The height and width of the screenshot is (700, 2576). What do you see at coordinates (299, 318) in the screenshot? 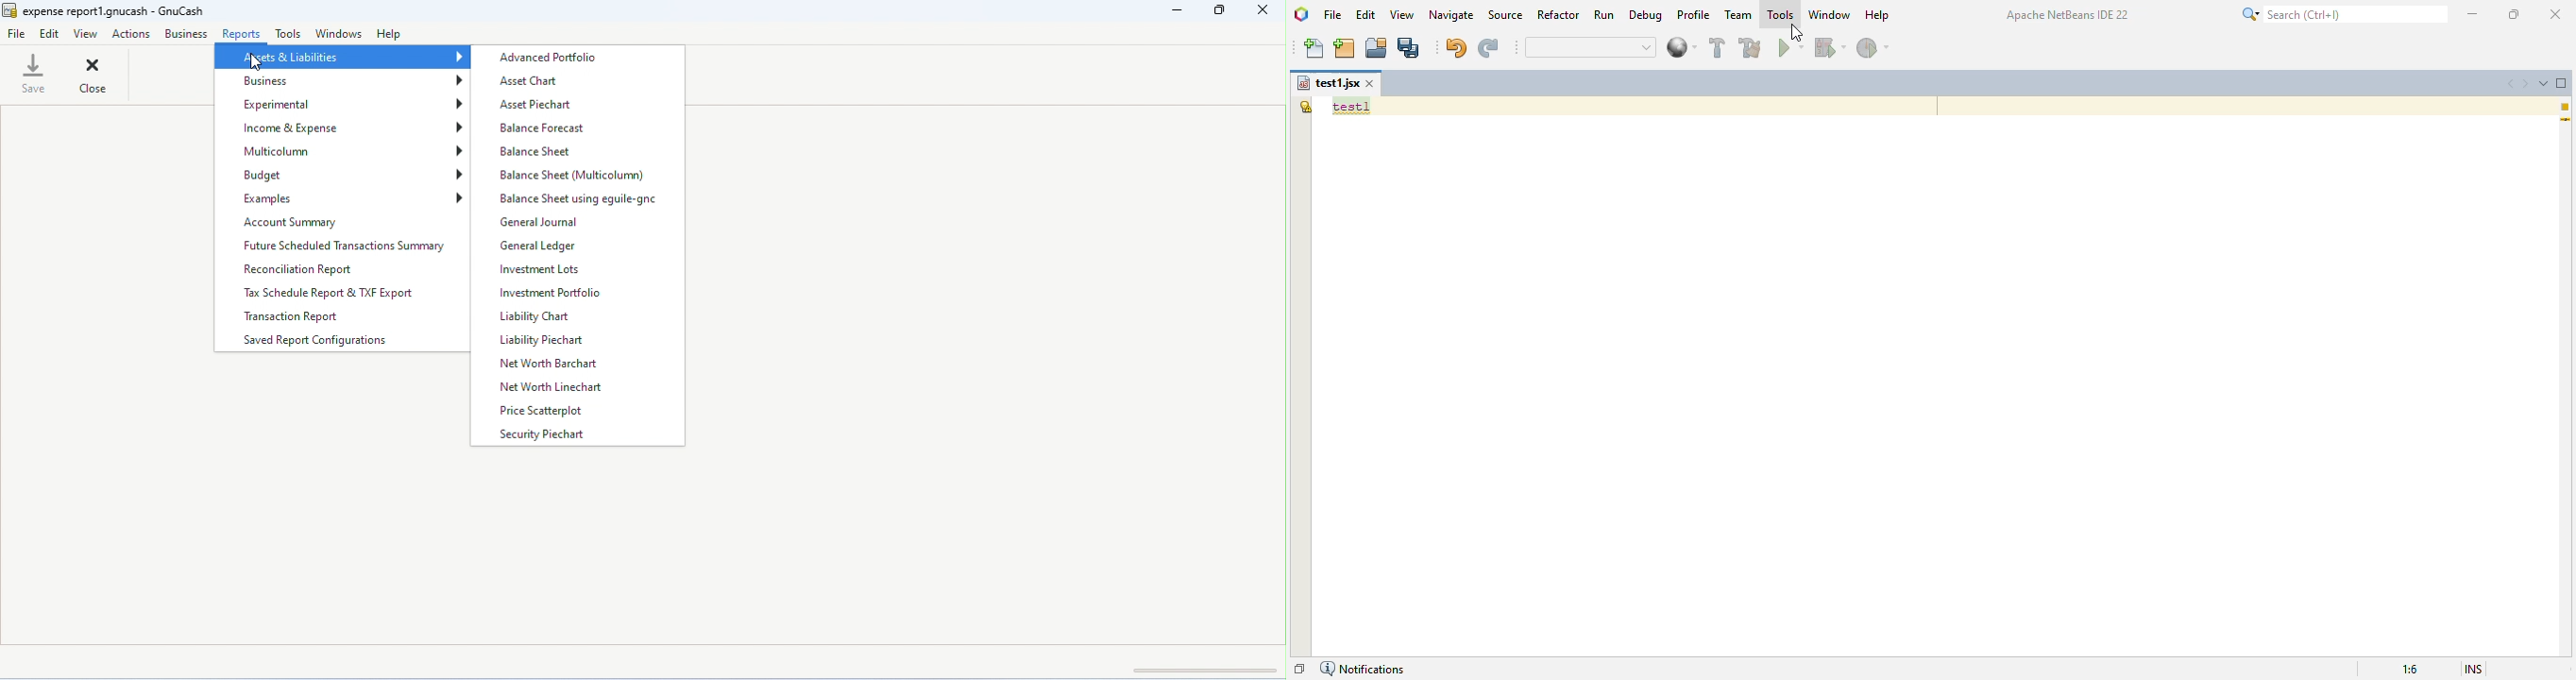
I see `transaction report` at bounding box center [299, 318].